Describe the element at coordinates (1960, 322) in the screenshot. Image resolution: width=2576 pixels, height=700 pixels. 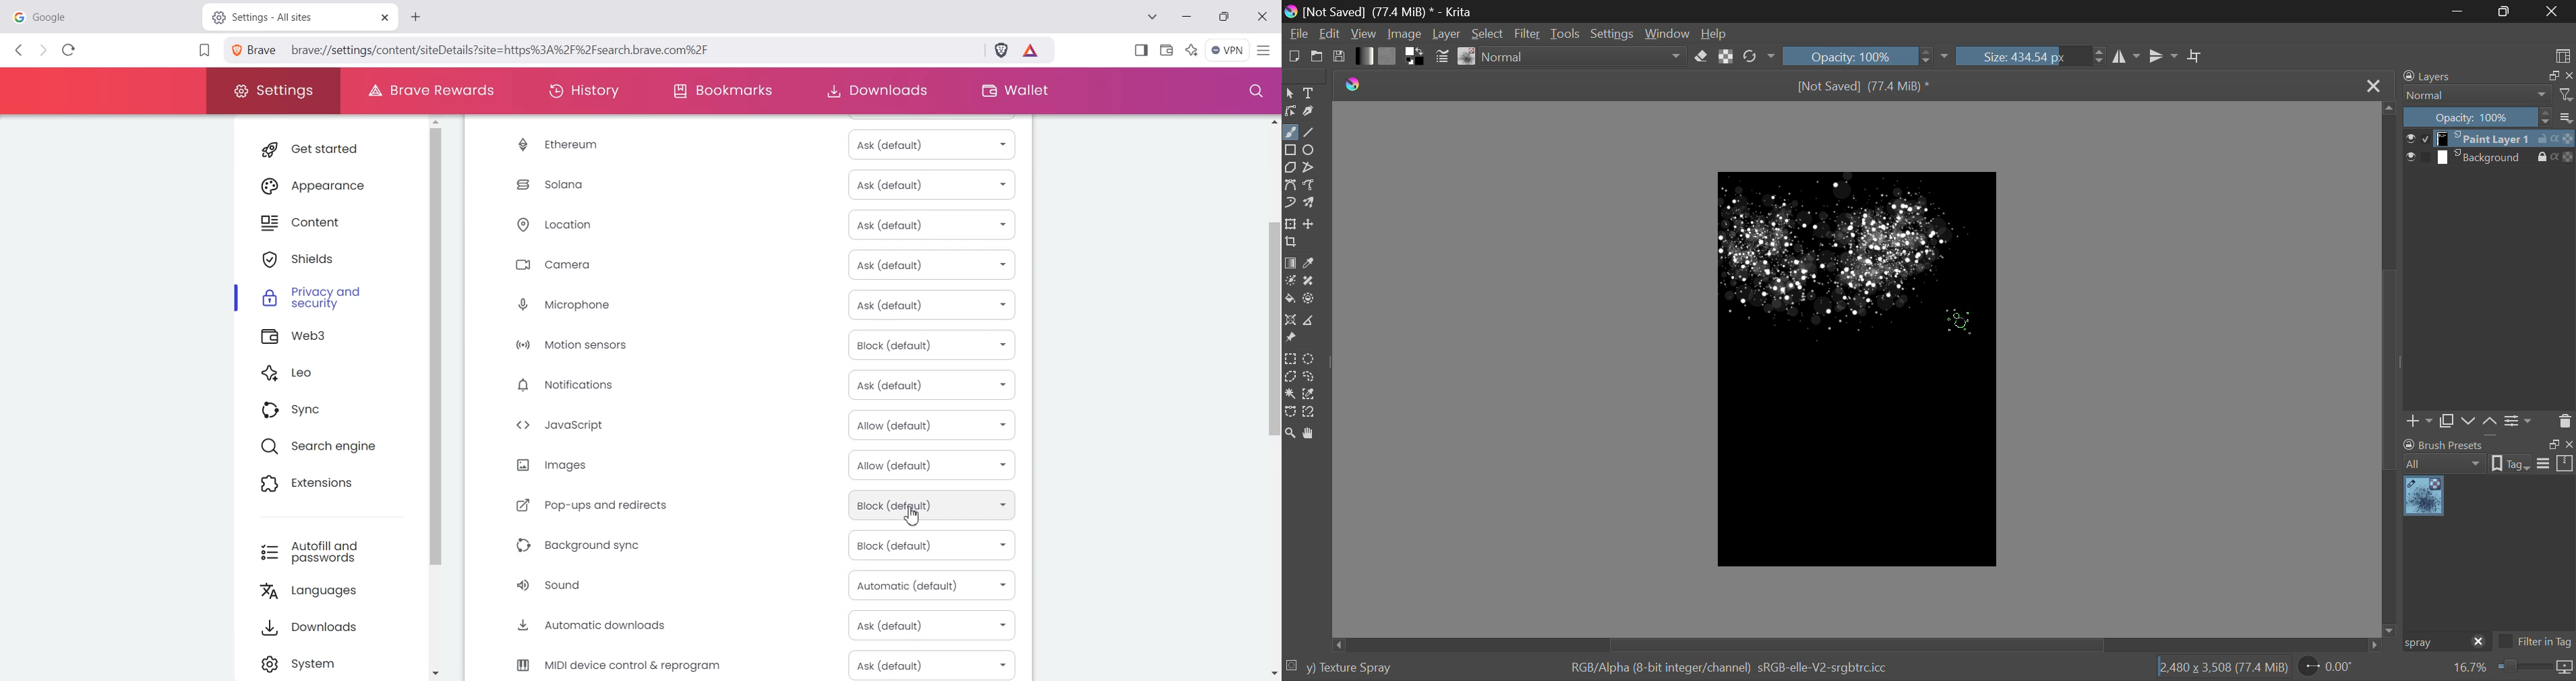
I see `Click Cursor Position` at that location.